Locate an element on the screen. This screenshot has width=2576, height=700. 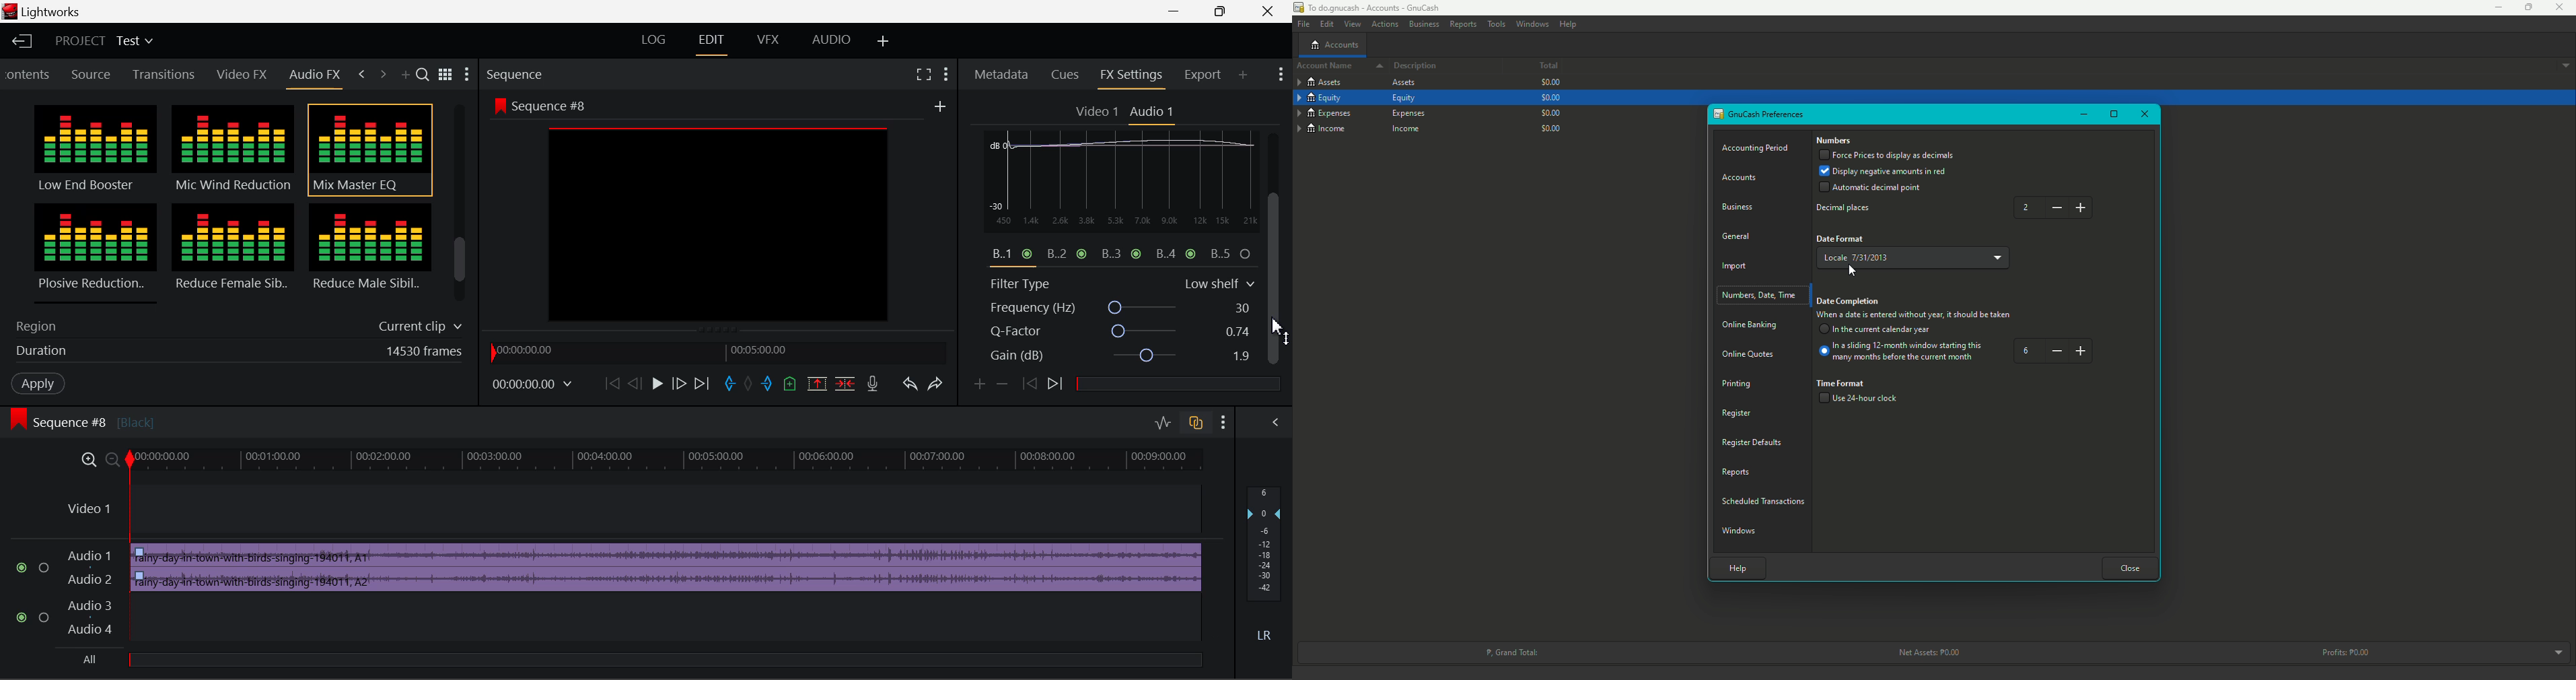
AUDIO Layout is located at coordinates (830, 41).